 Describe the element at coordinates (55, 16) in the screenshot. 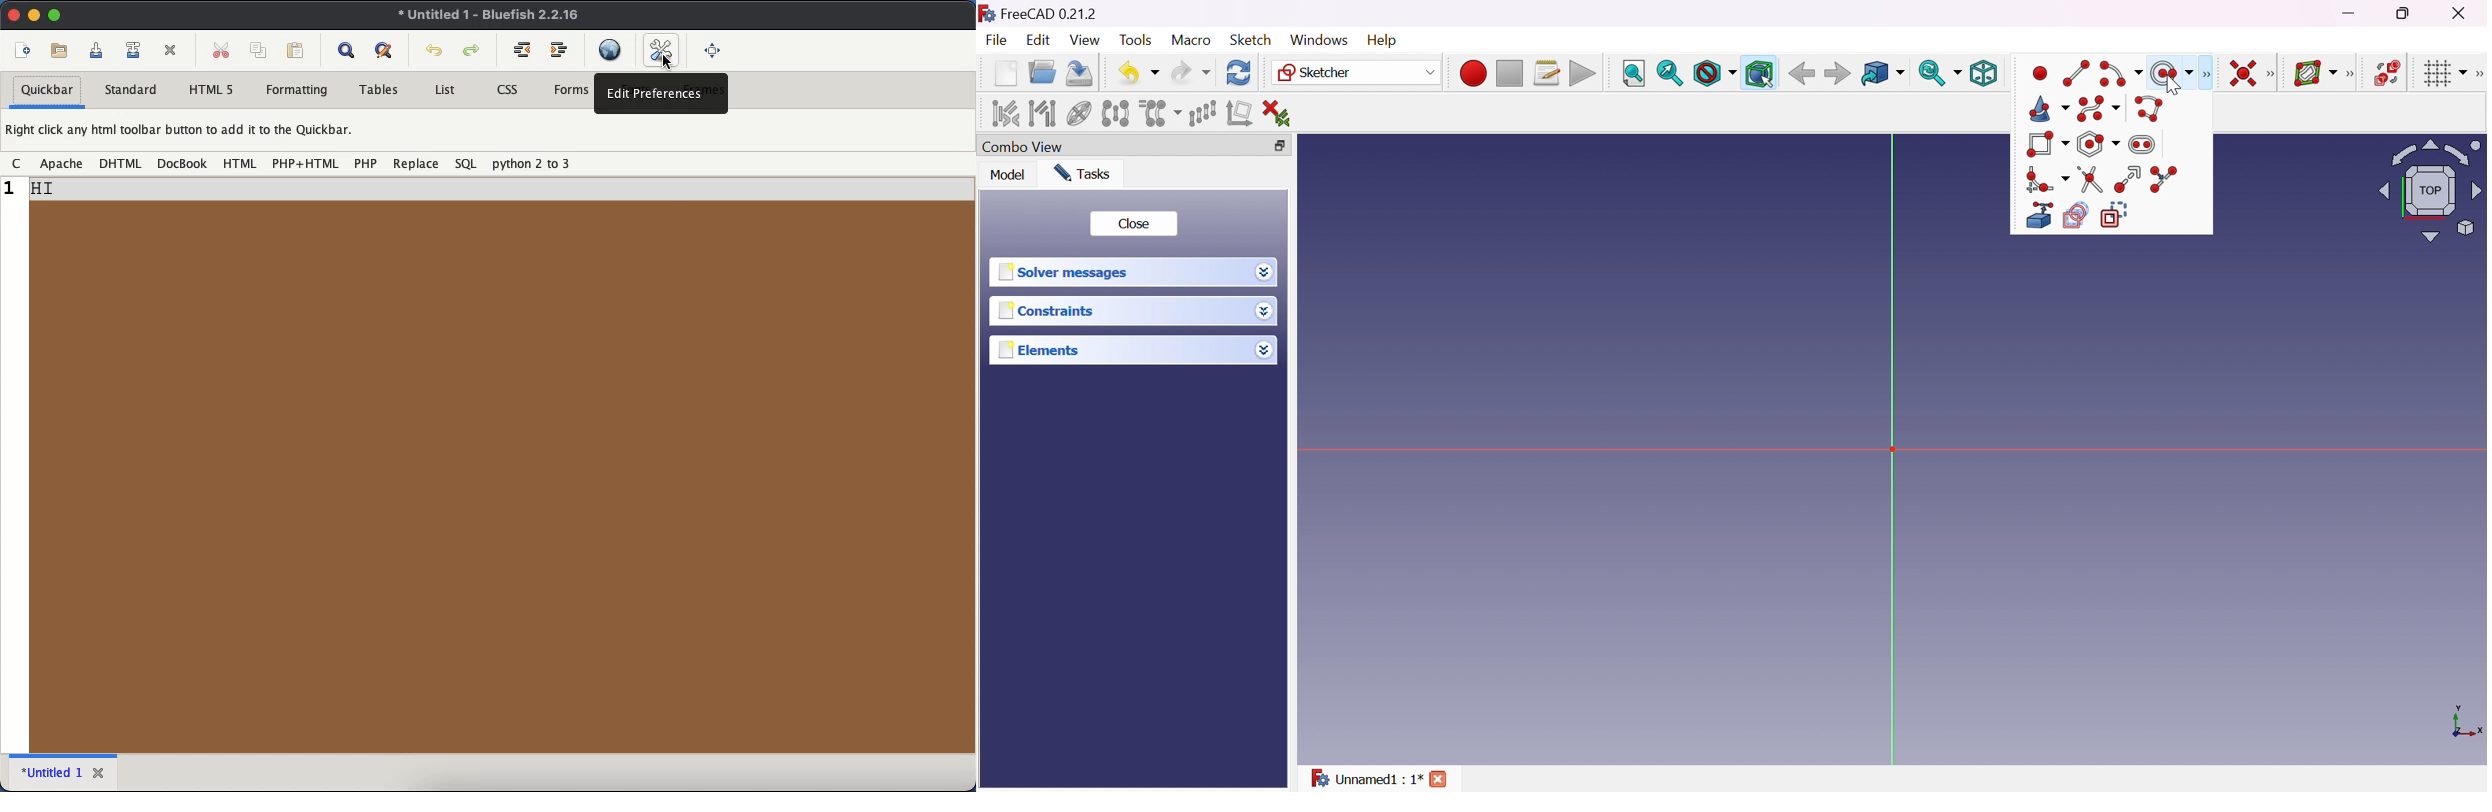

I see `maximize` at that location.